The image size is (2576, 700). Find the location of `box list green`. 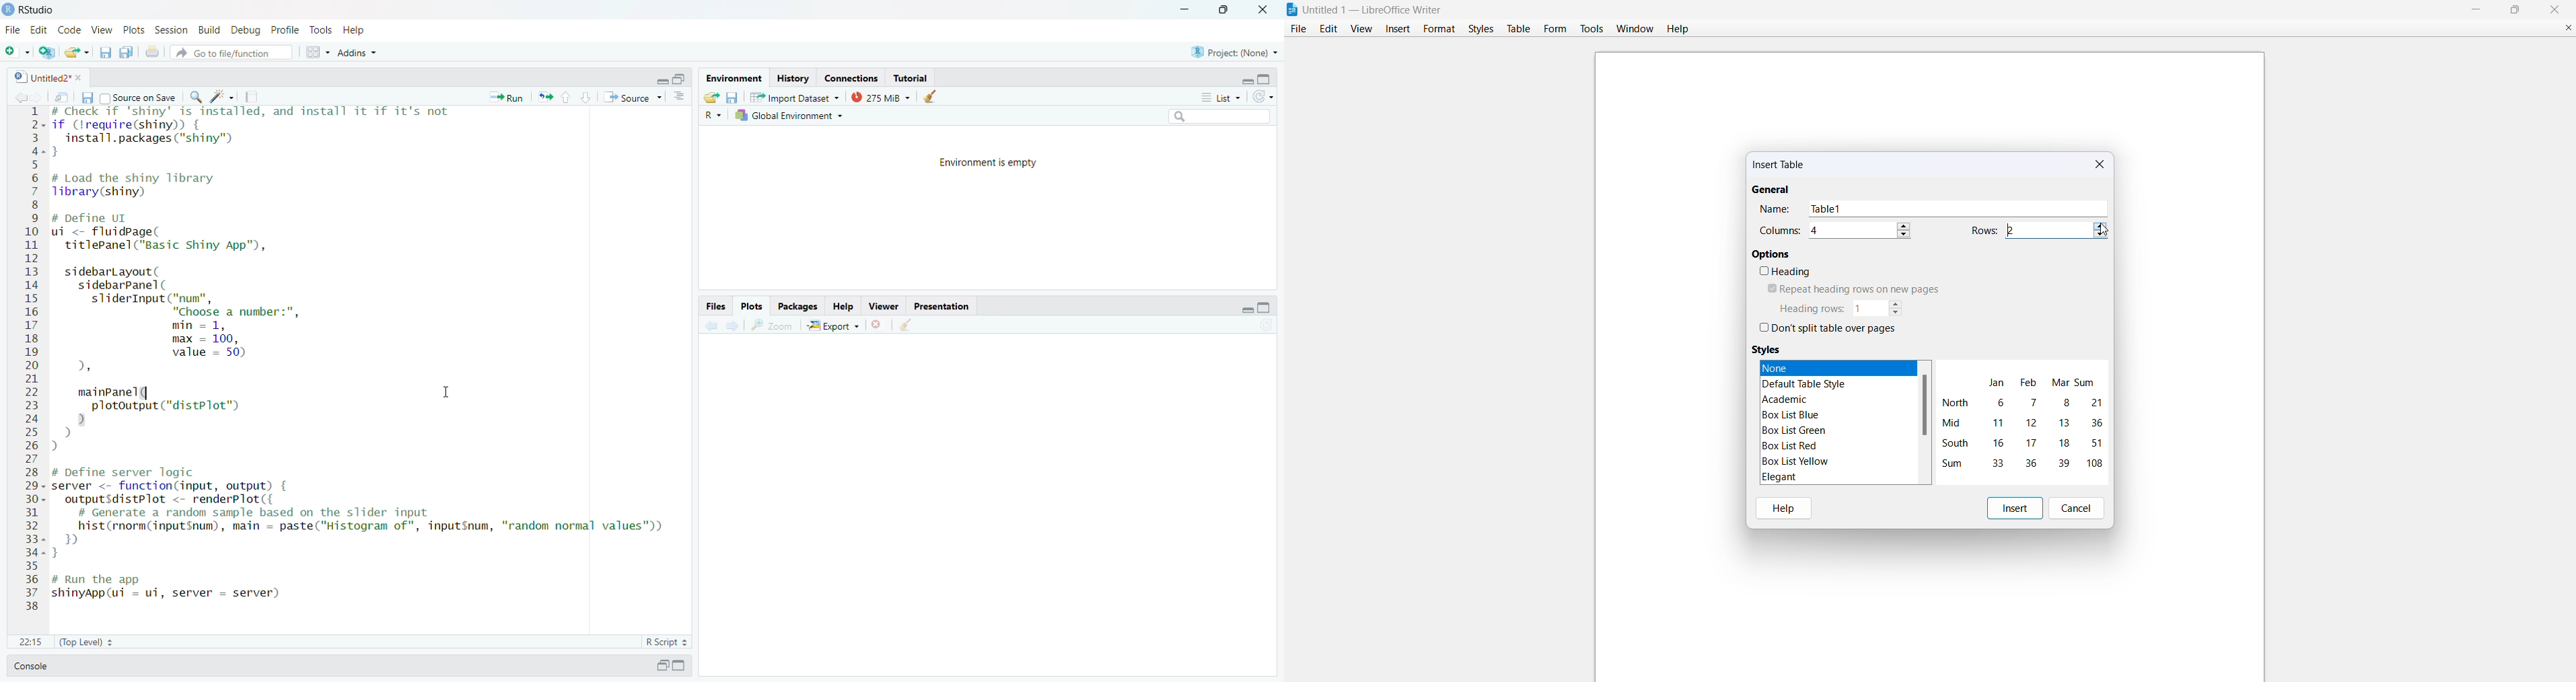

box list green is located at coordinates (1795, 430).